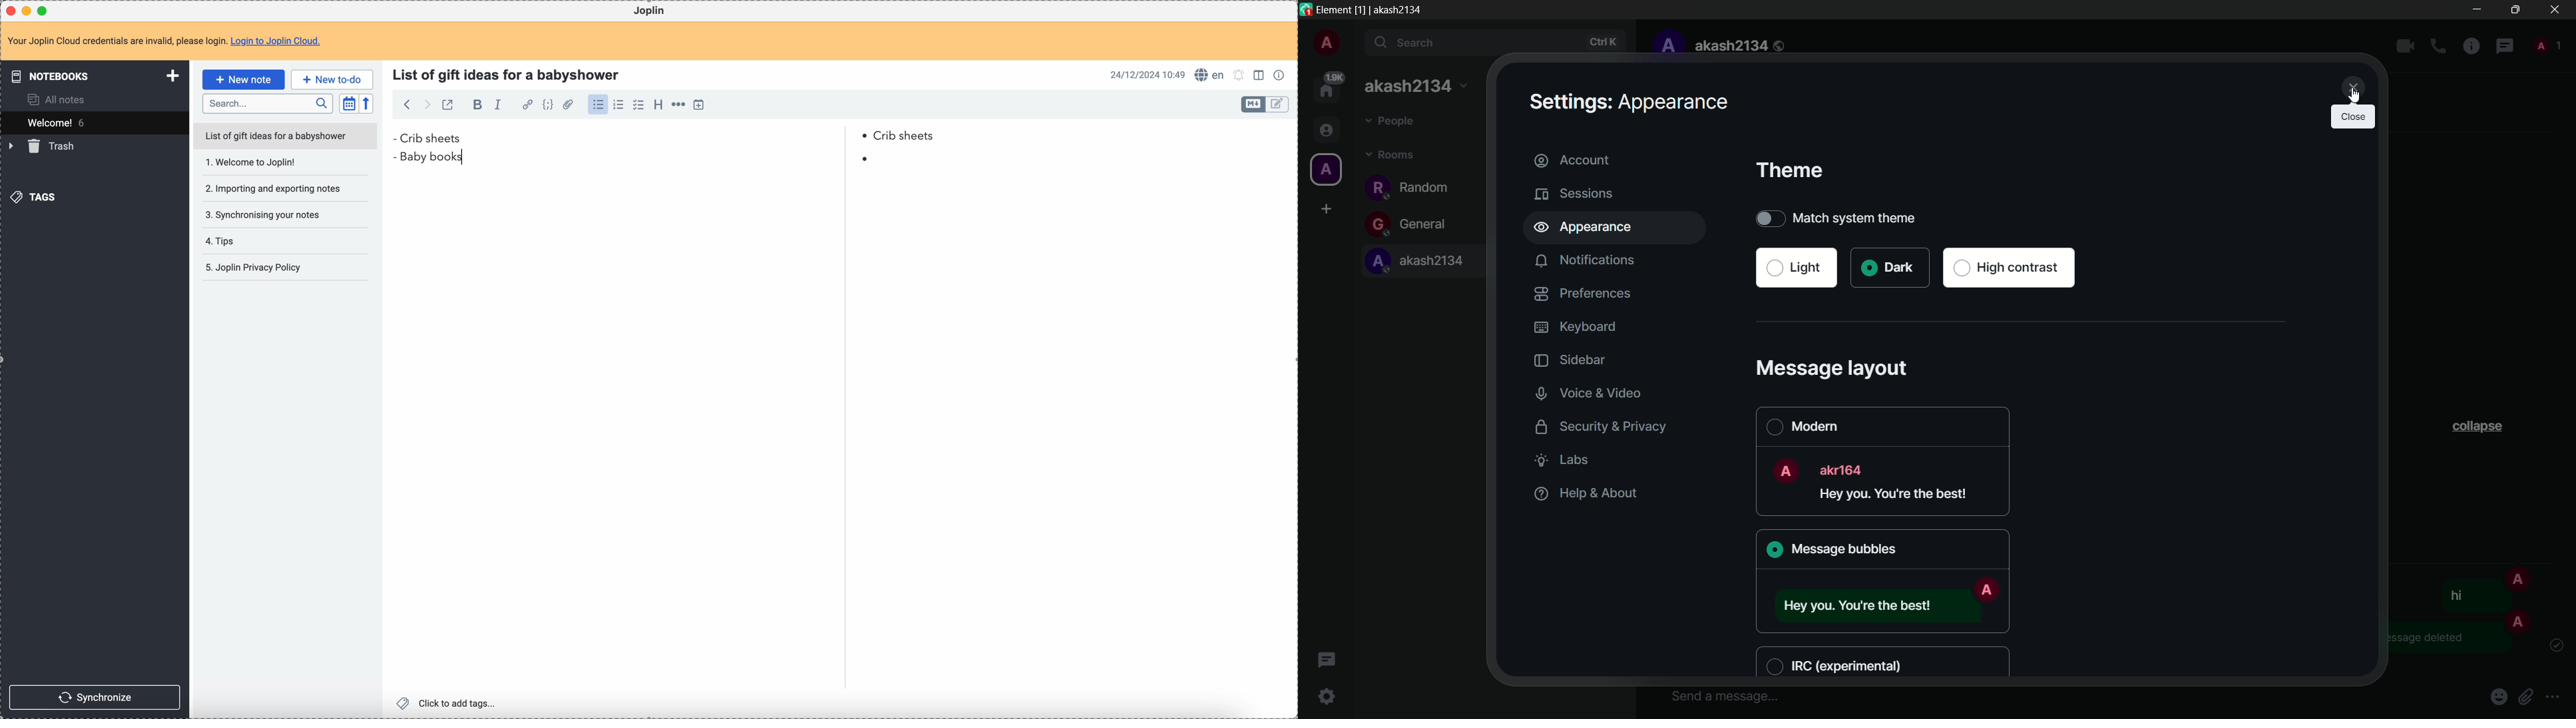 The height and width of the screenshot is (728, 2576). What do you see at coordinates (394, 138) in the screenshot?
I see `bullet point` at bounding box center [394, 138].